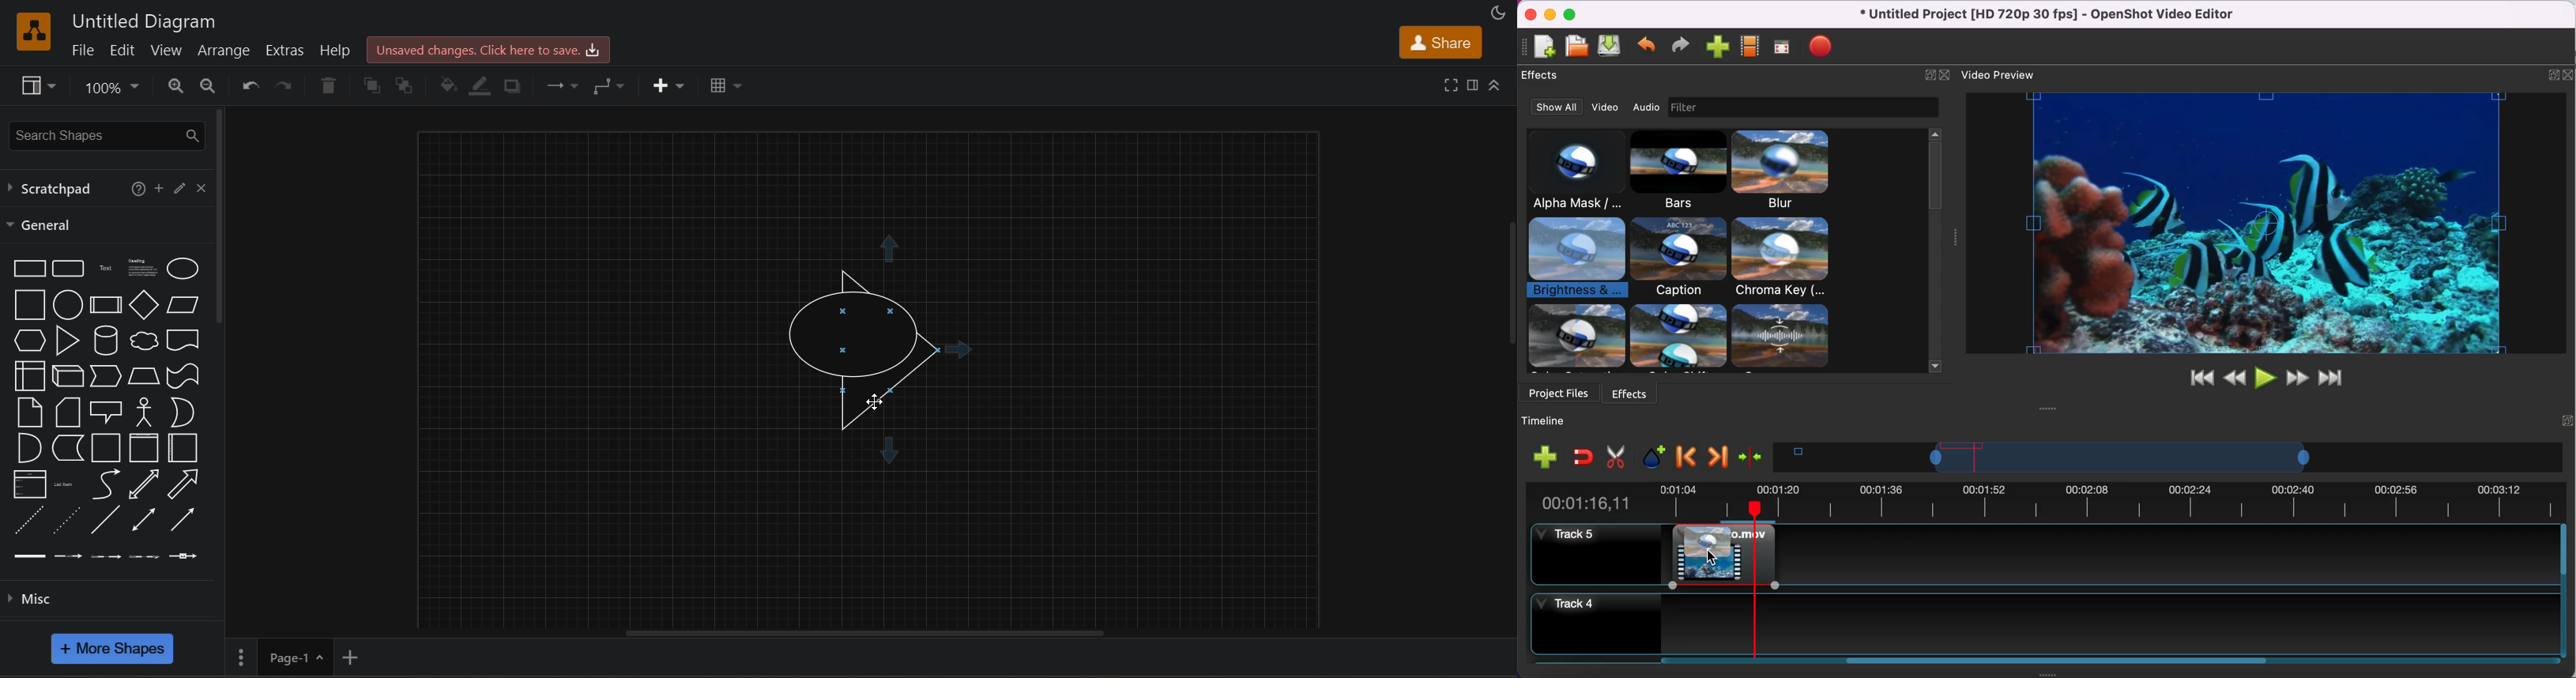  I want to click on play, so click(2266, 378).